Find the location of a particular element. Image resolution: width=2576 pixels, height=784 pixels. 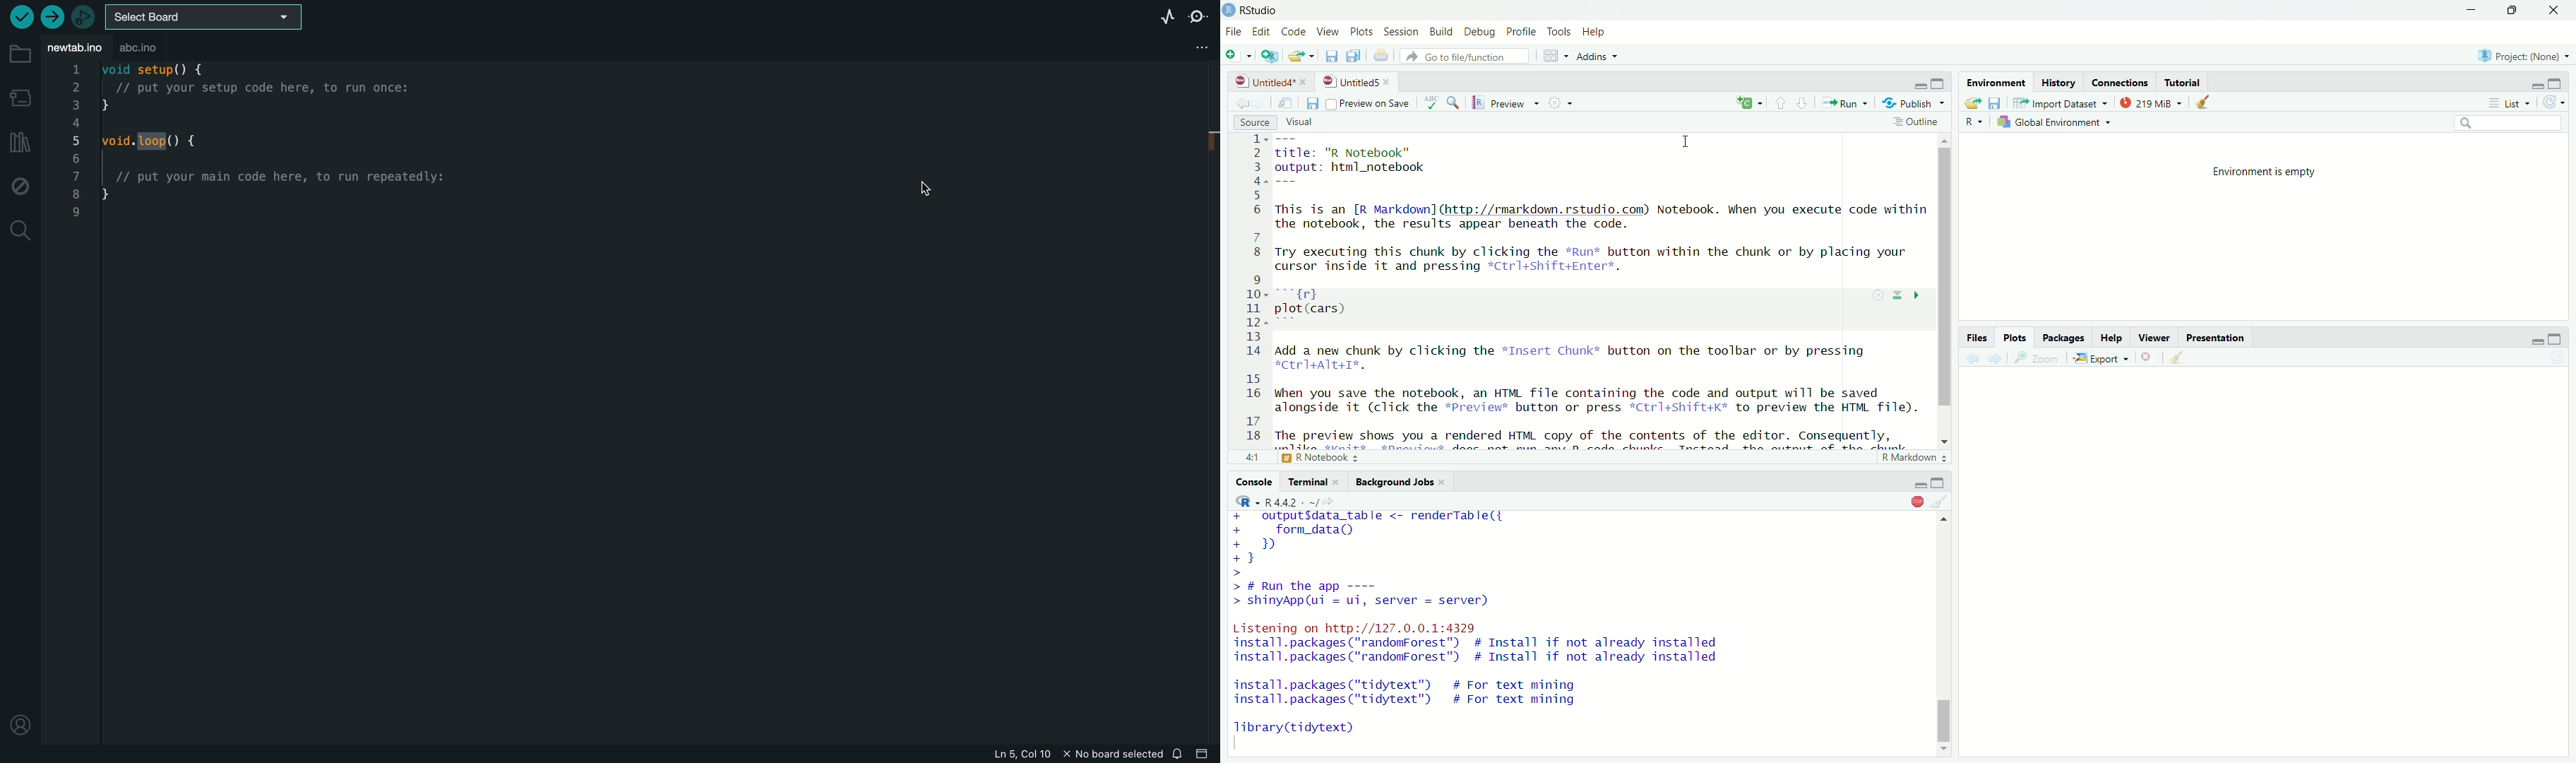

minimize is located at coordinates (1940, 482).